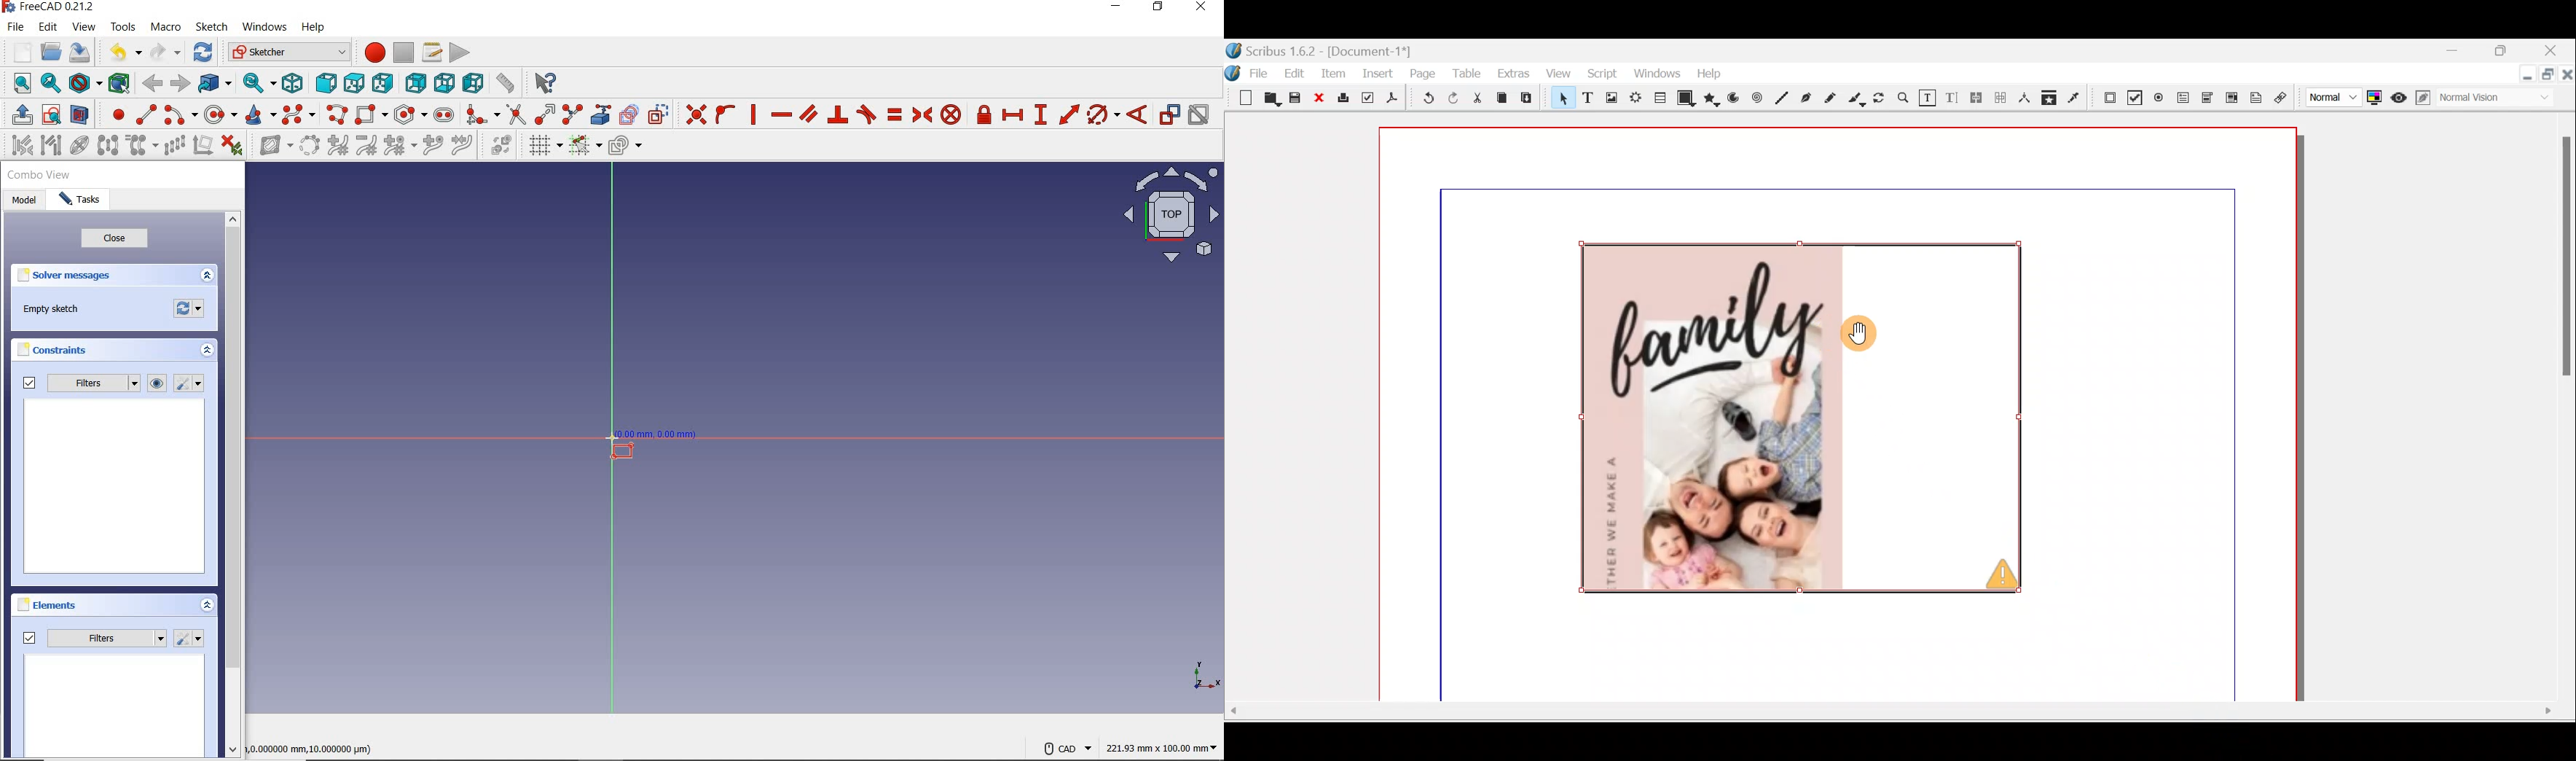 The image size is (2576, 784). Describe the element at coordinates (2161, 98) in the screenshot. I see `PDF radio button` at that location.